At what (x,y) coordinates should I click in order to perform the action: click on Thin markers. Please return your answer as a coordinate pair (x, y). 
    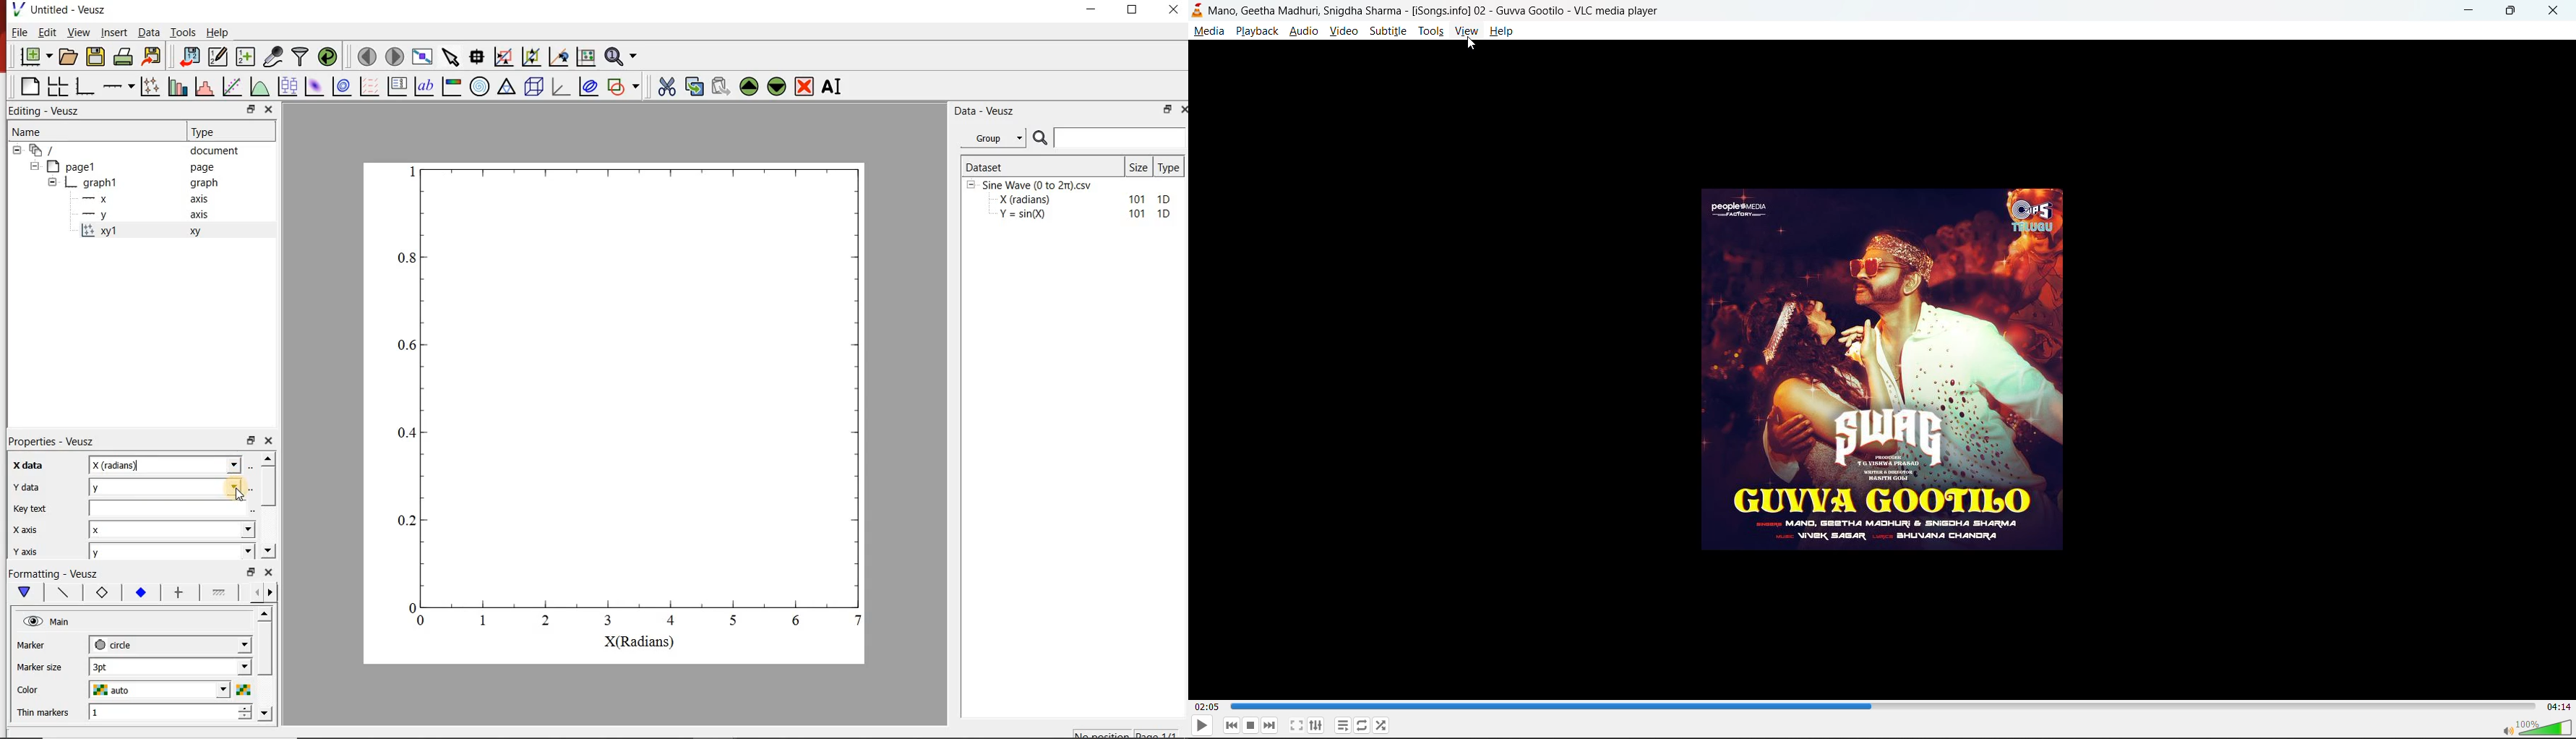
    Looking at the image, I should click on (43, 711).